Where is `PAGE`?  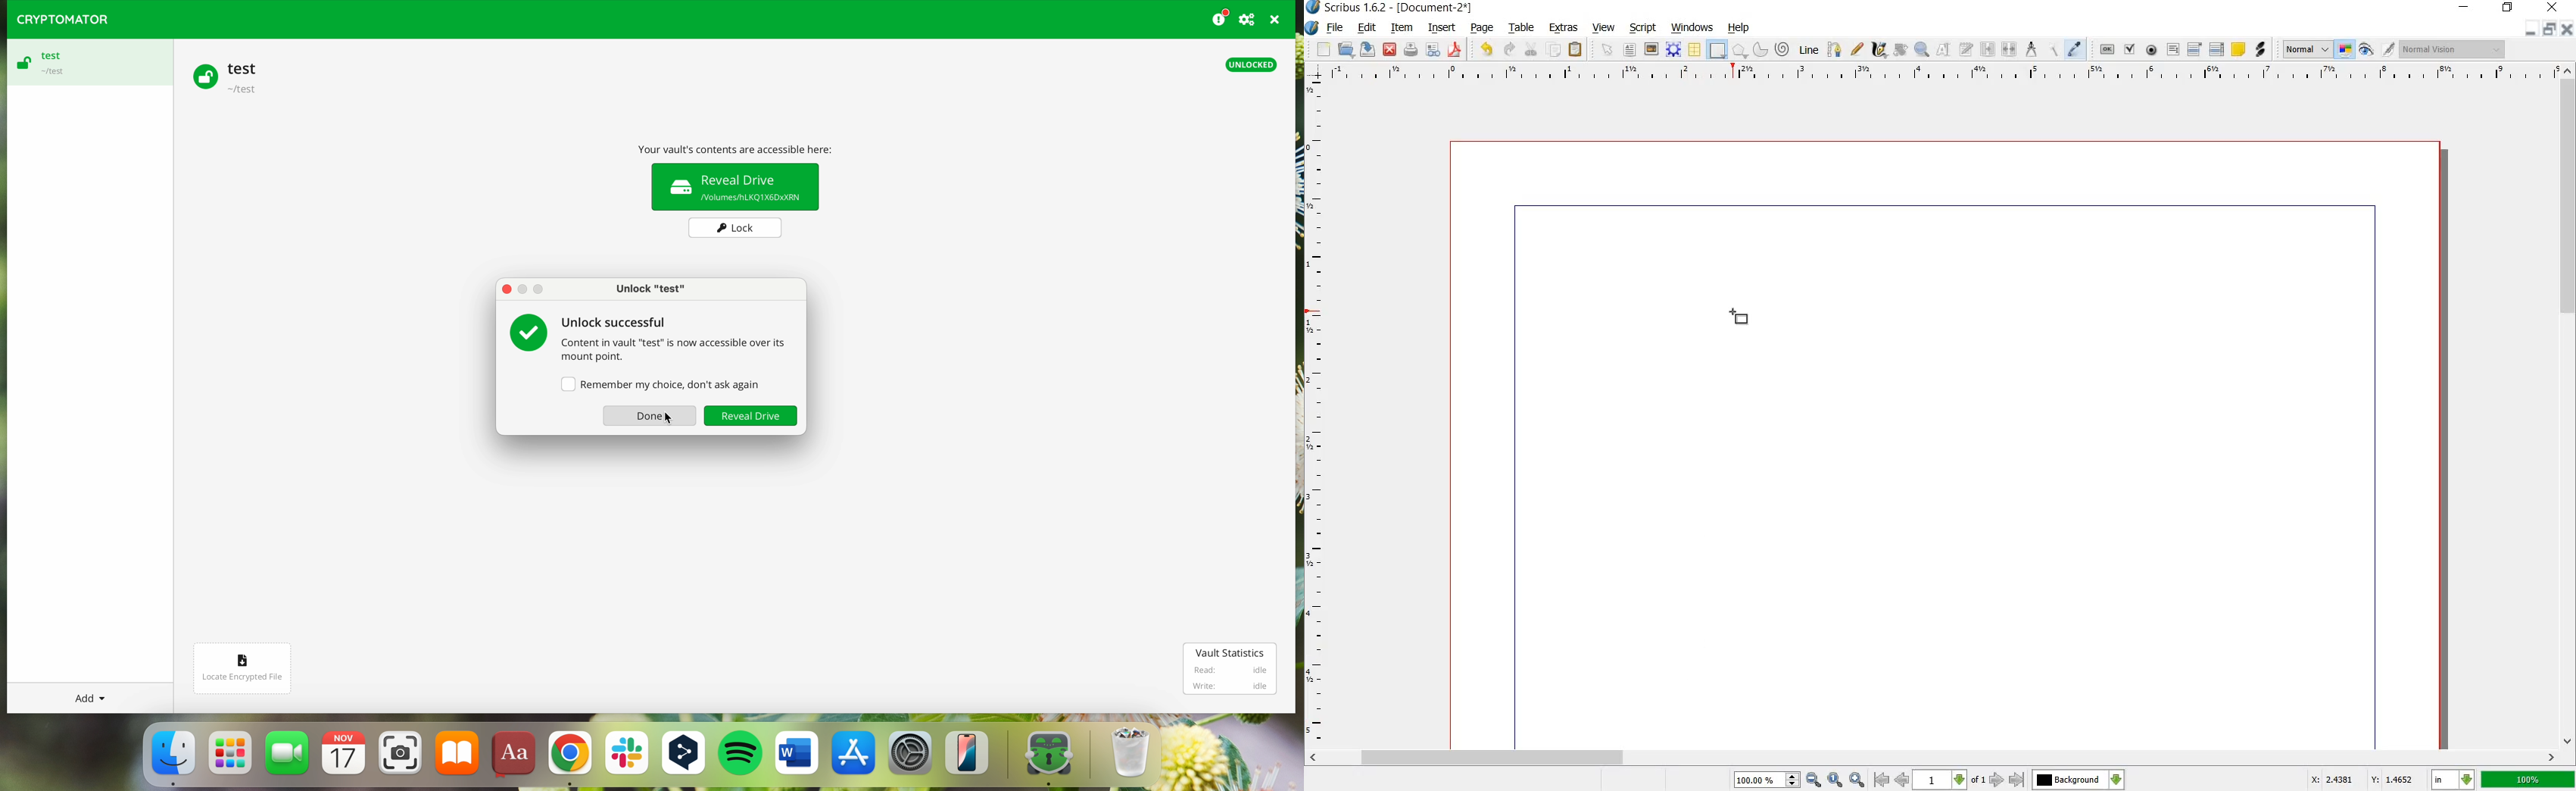 PAGE is located at coordinates (1481, 30).